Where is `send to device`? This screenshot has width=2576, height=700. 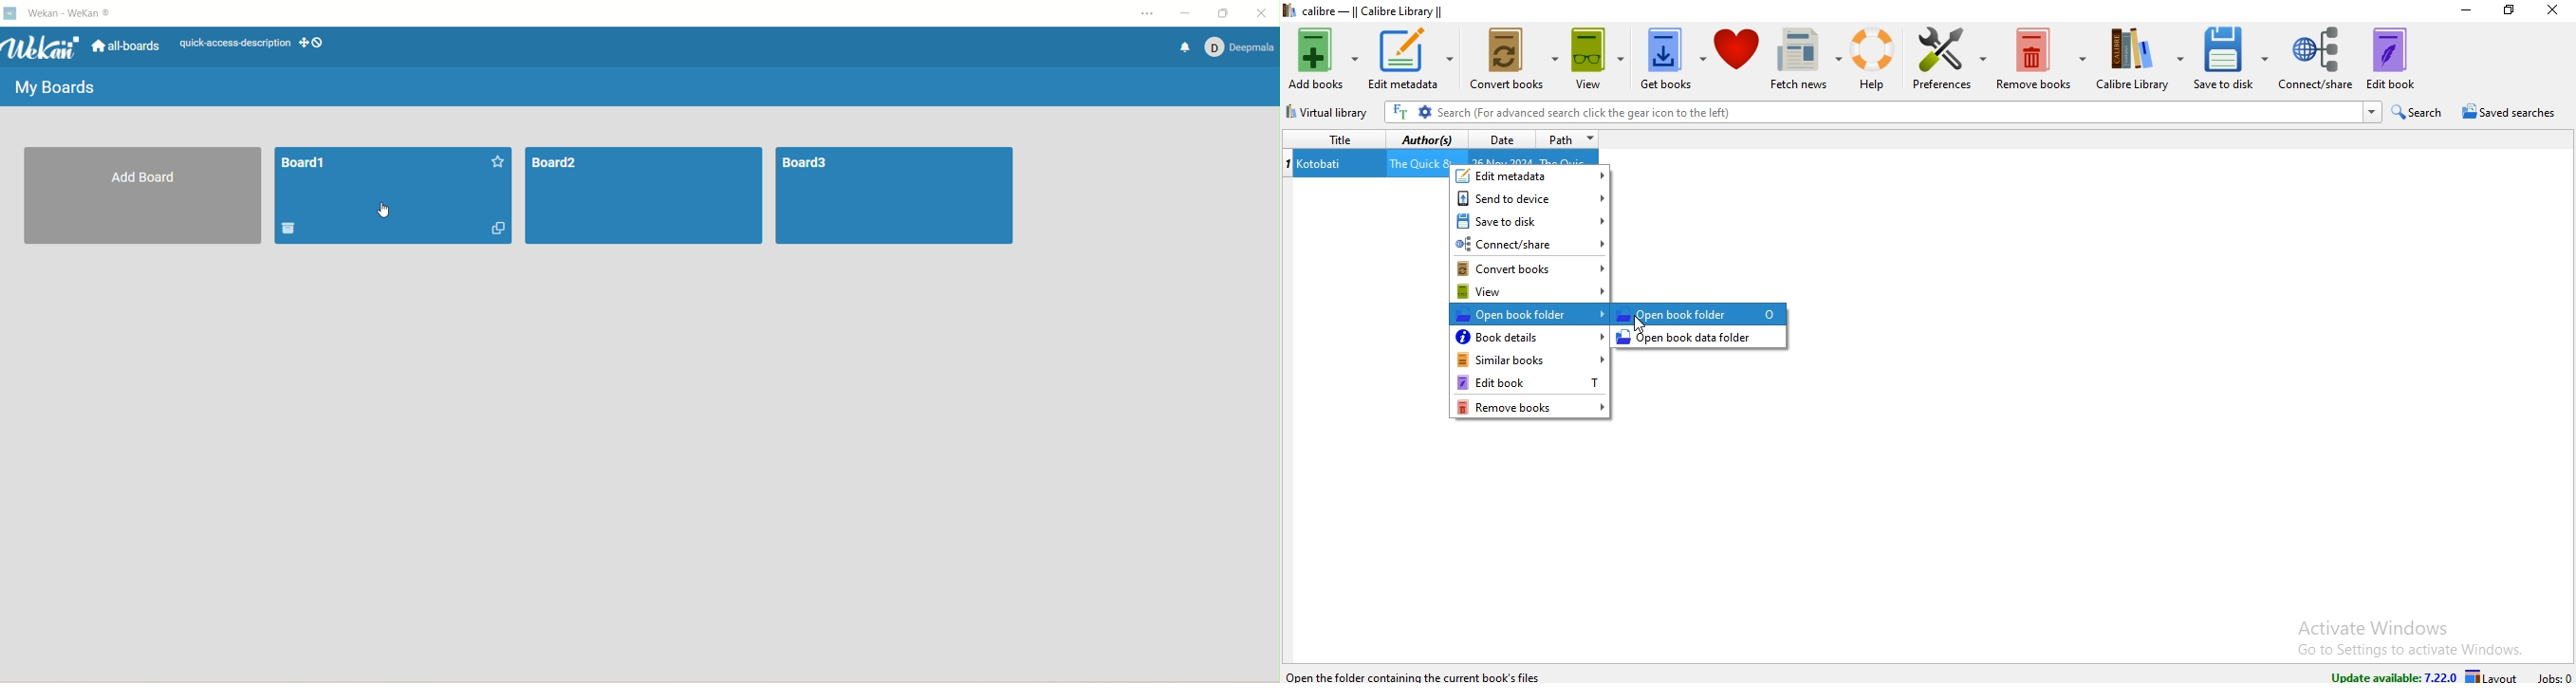 send to device is located at coordinates (1531, 196).